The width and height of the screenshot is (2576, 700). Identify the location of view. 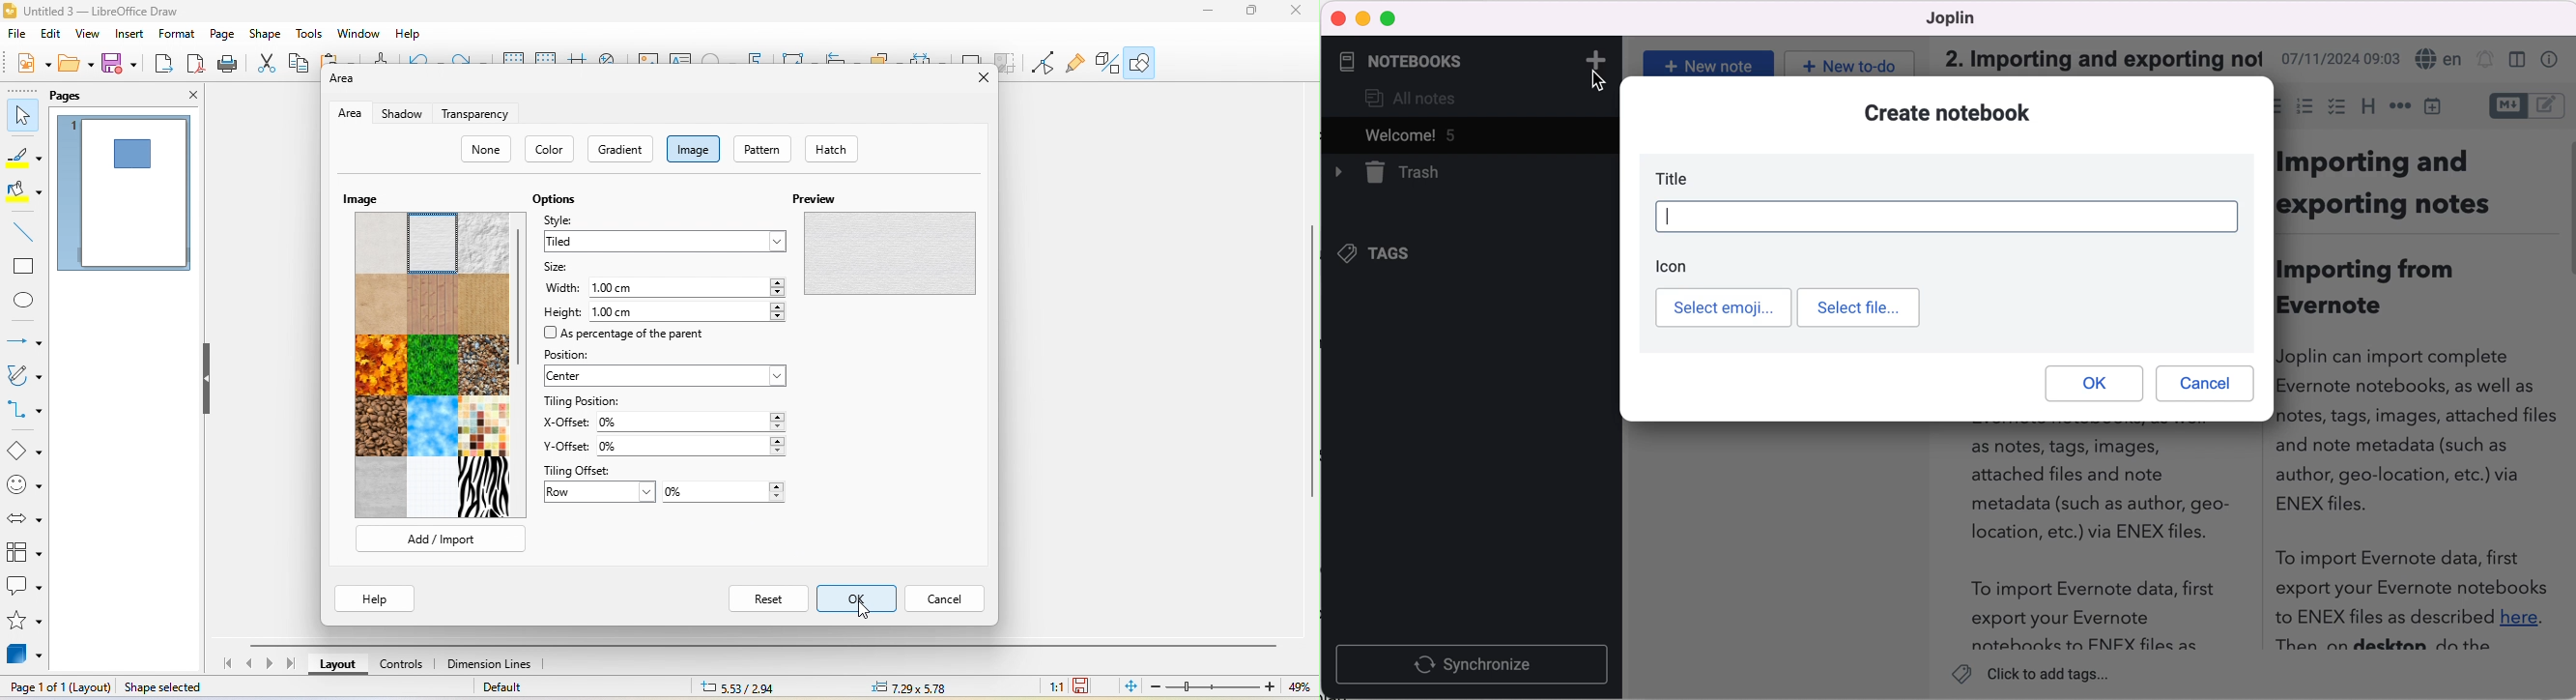
(92, 36).